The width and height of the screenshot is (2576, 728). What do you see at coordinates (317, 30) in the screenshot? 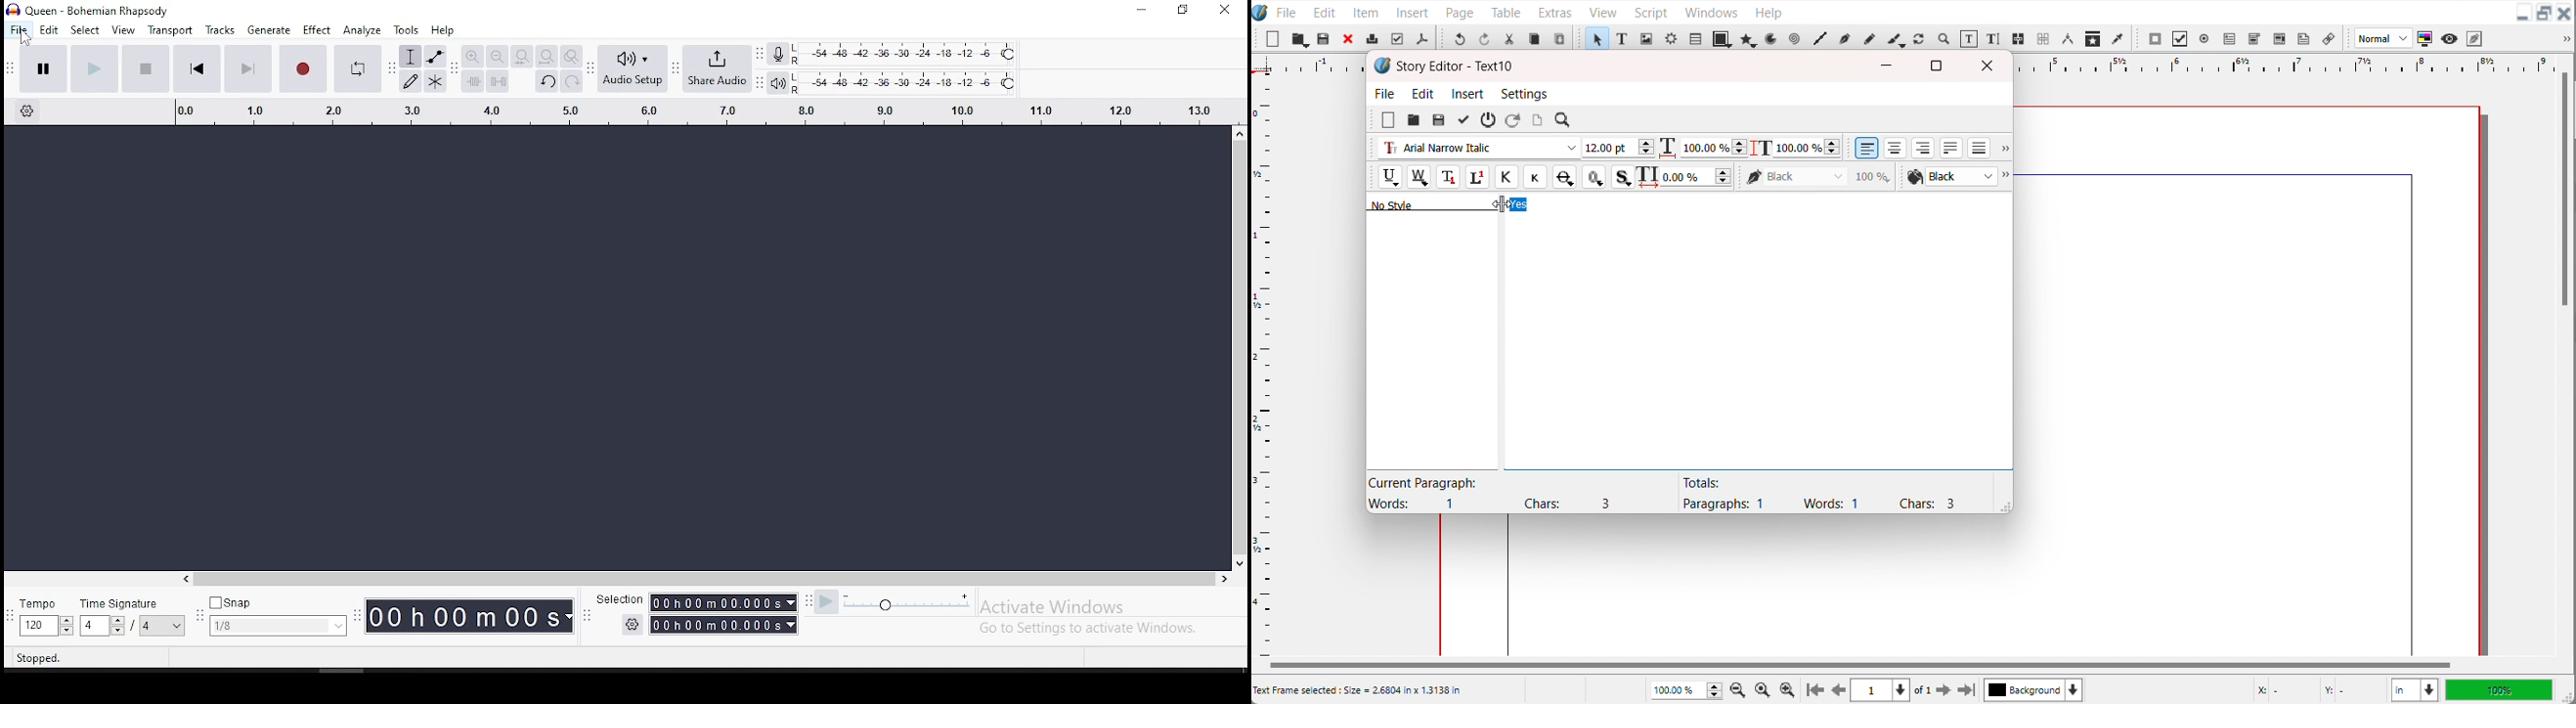
I see `effect` at bounding box center [317, 30].